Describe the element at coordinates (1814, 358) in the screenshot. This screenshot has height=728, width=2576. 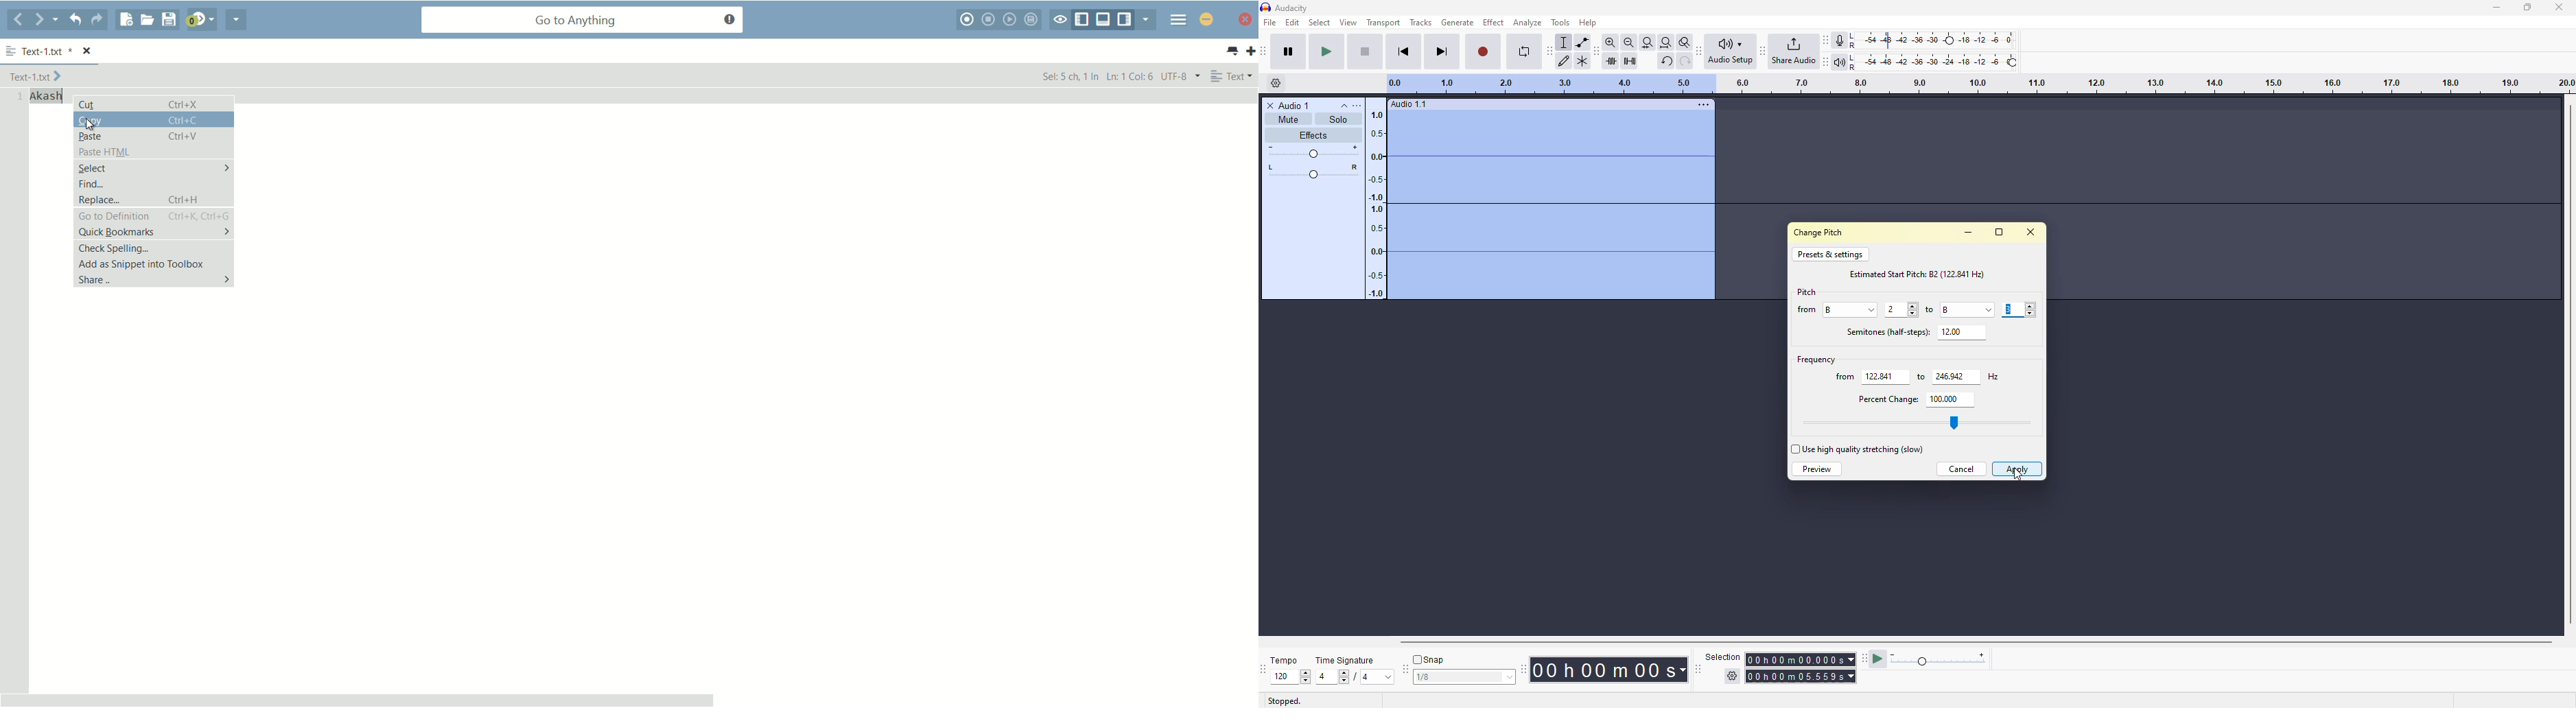
I see `frequency` at that location.